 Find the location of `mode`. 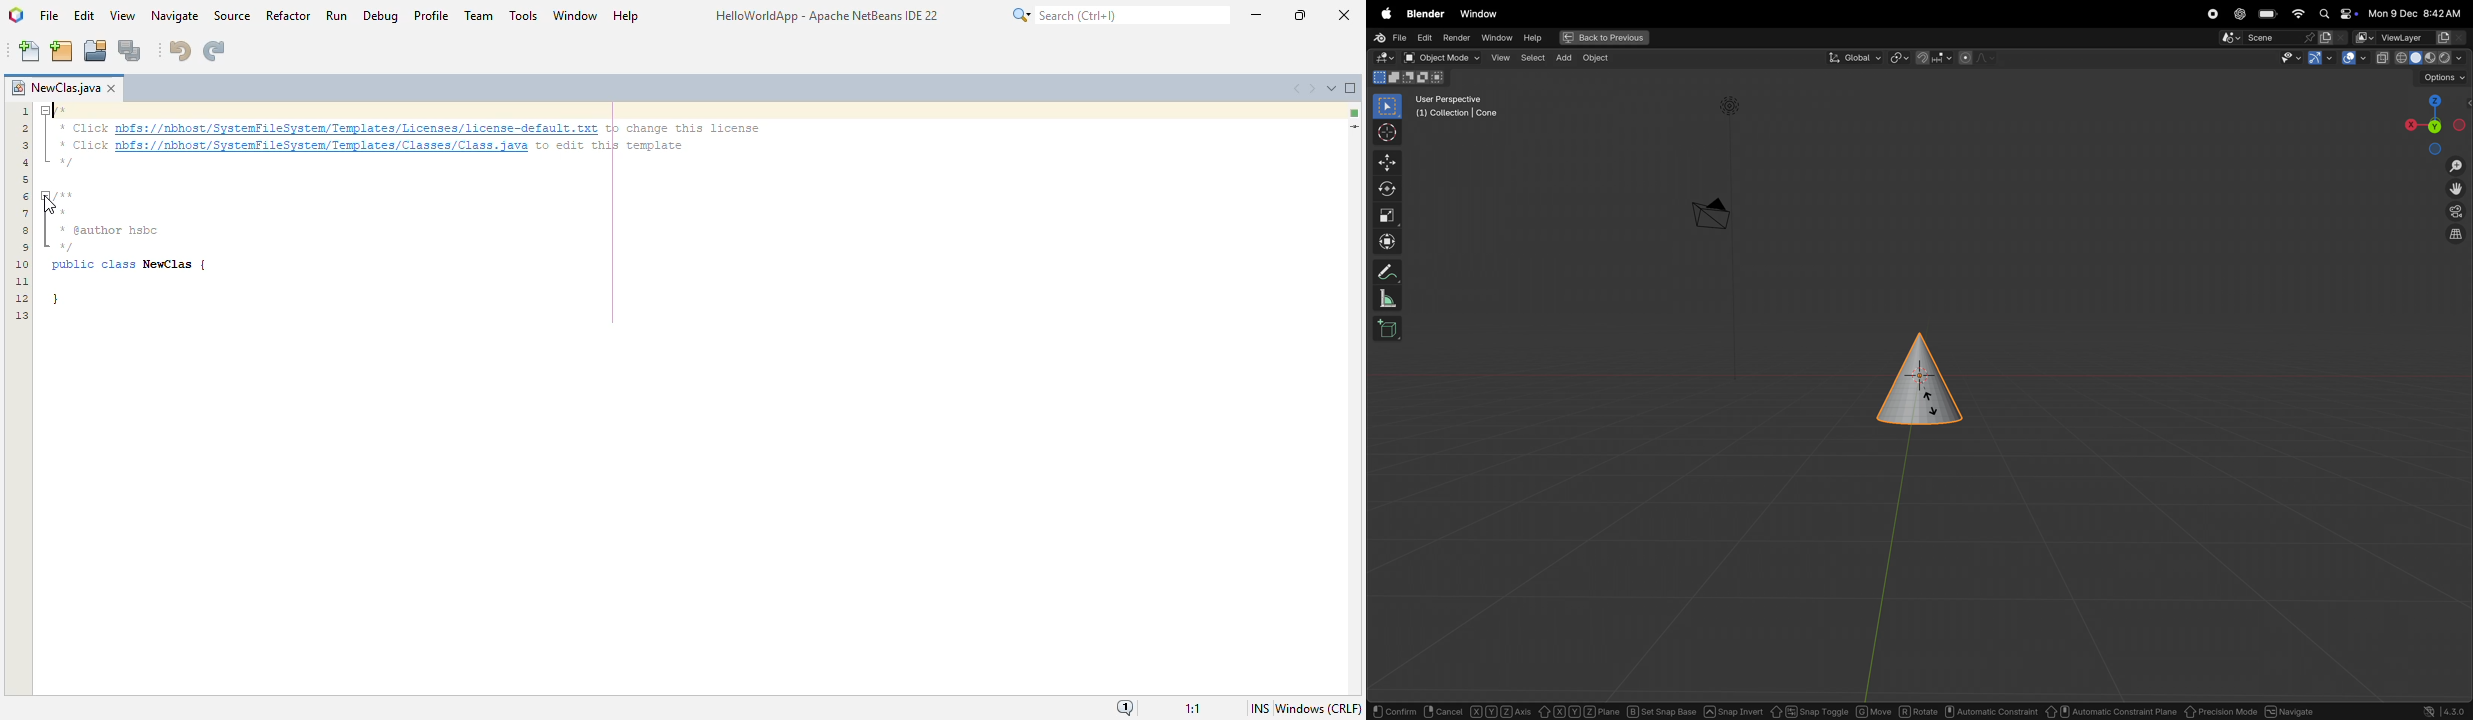

mode is located at coordinates (1410, 77).